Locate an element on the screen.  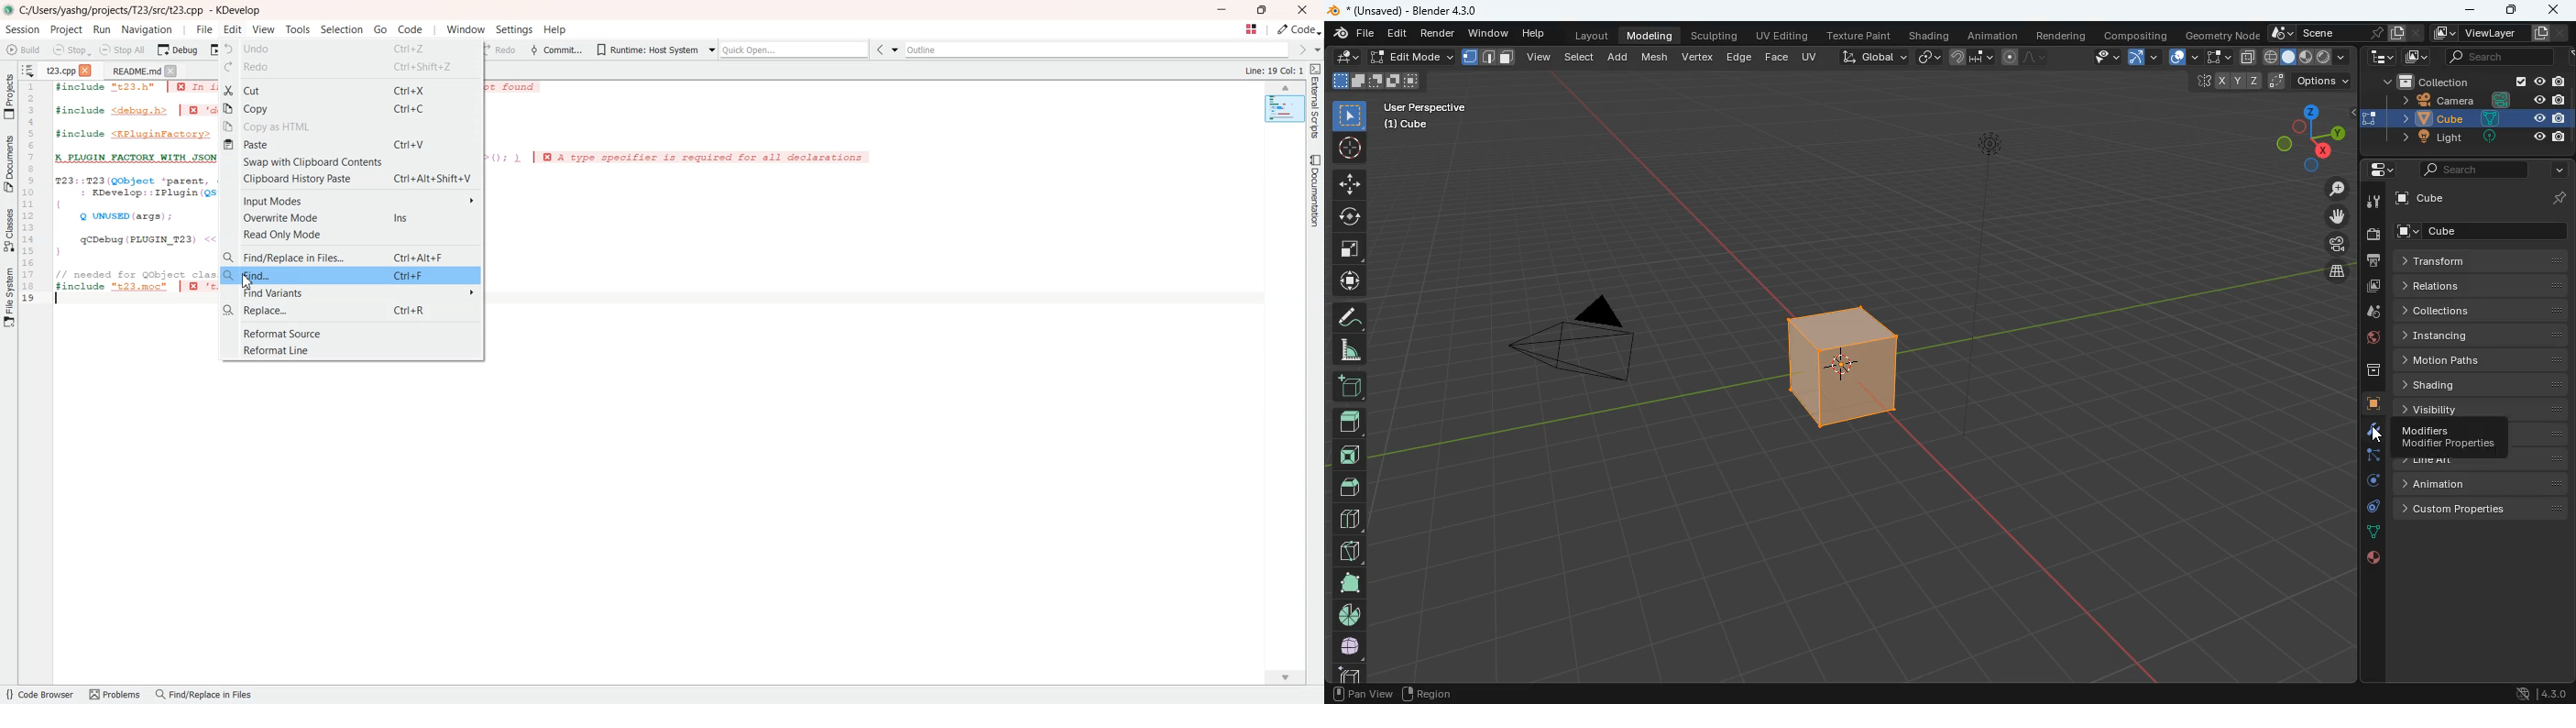
edit is located at coordinates (1397, 33).